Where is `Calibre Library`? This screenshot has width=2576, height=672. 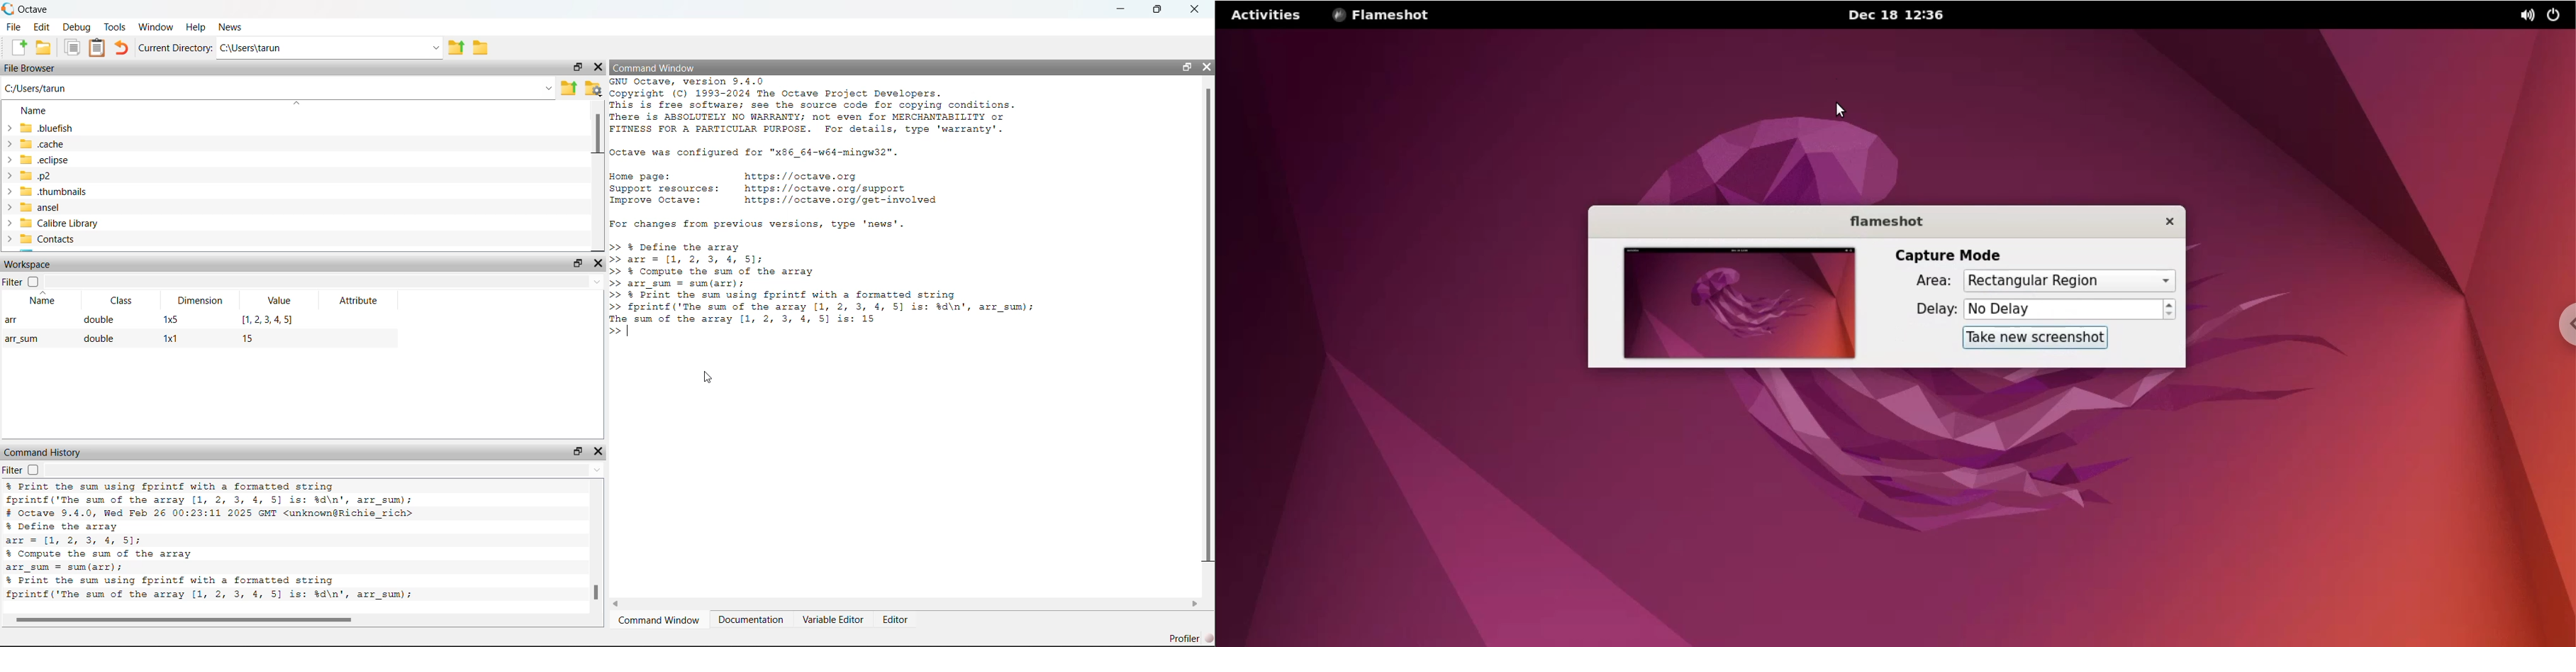 Calibre Library is located at coordinates (53, 223).